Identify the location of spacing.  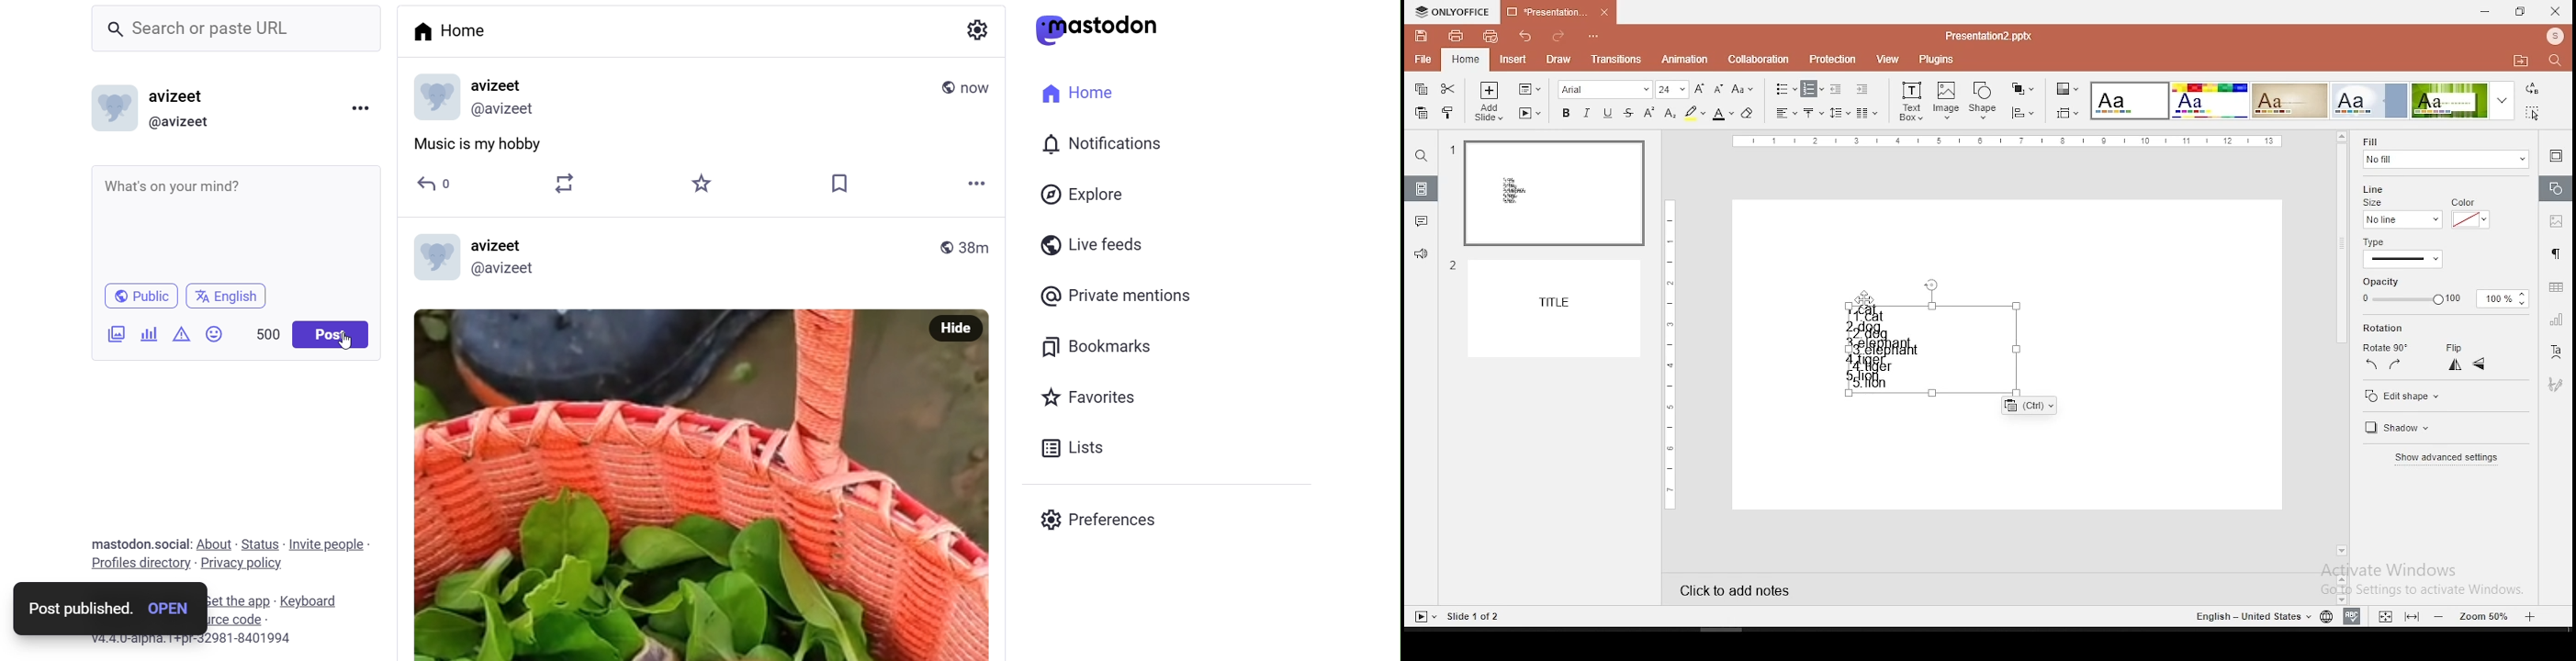
(1840, 112).